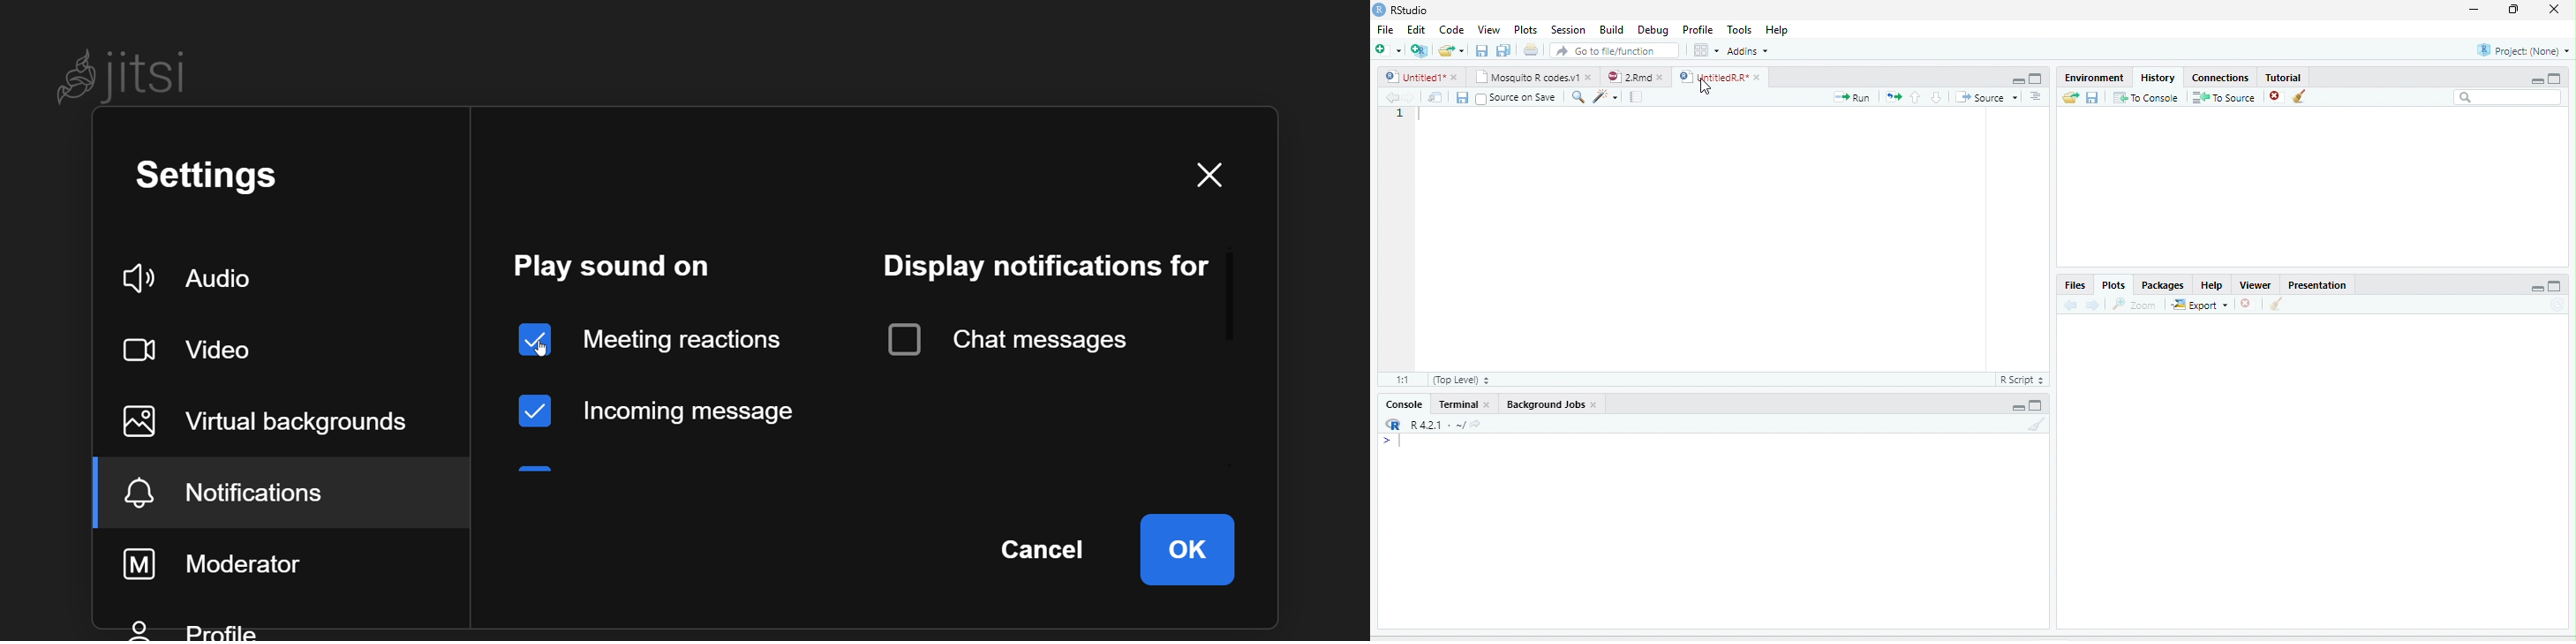 The height and width of the screenshot is (644, 2576). Describe the element at coordinates (1419, 49) in the screenshot. I see `Create a project` at that location.